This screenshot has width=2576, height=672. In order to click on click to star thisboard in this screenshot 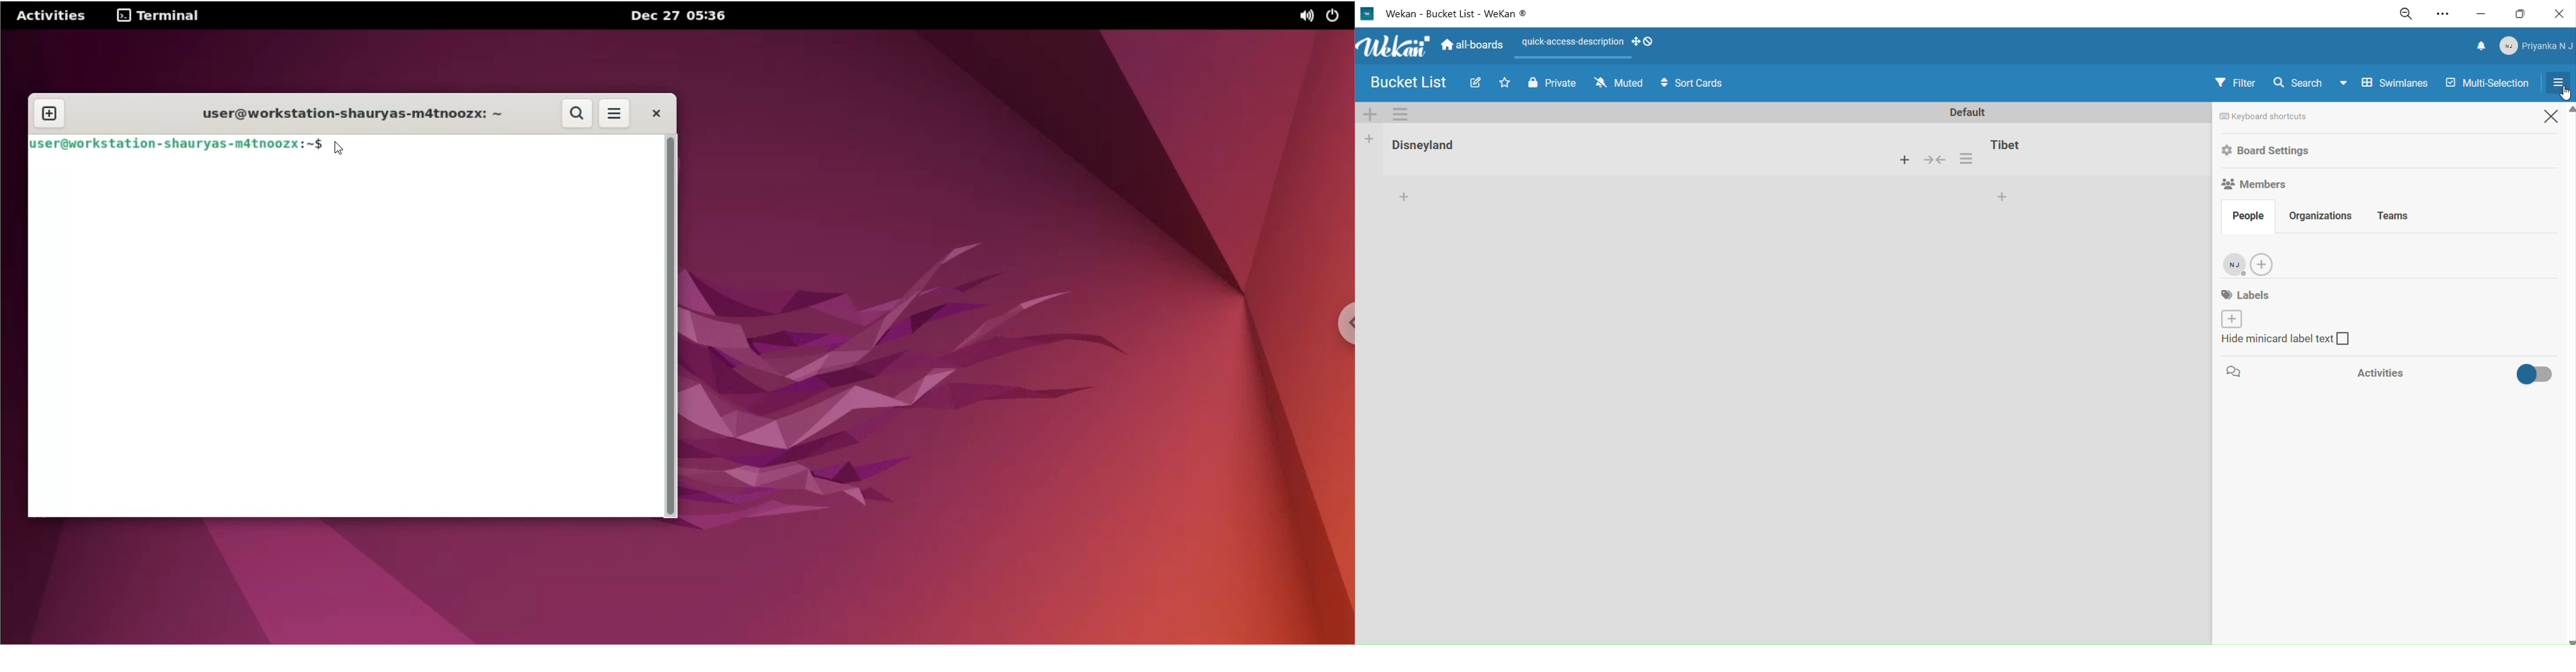, I will do `click(1505, 83)`.